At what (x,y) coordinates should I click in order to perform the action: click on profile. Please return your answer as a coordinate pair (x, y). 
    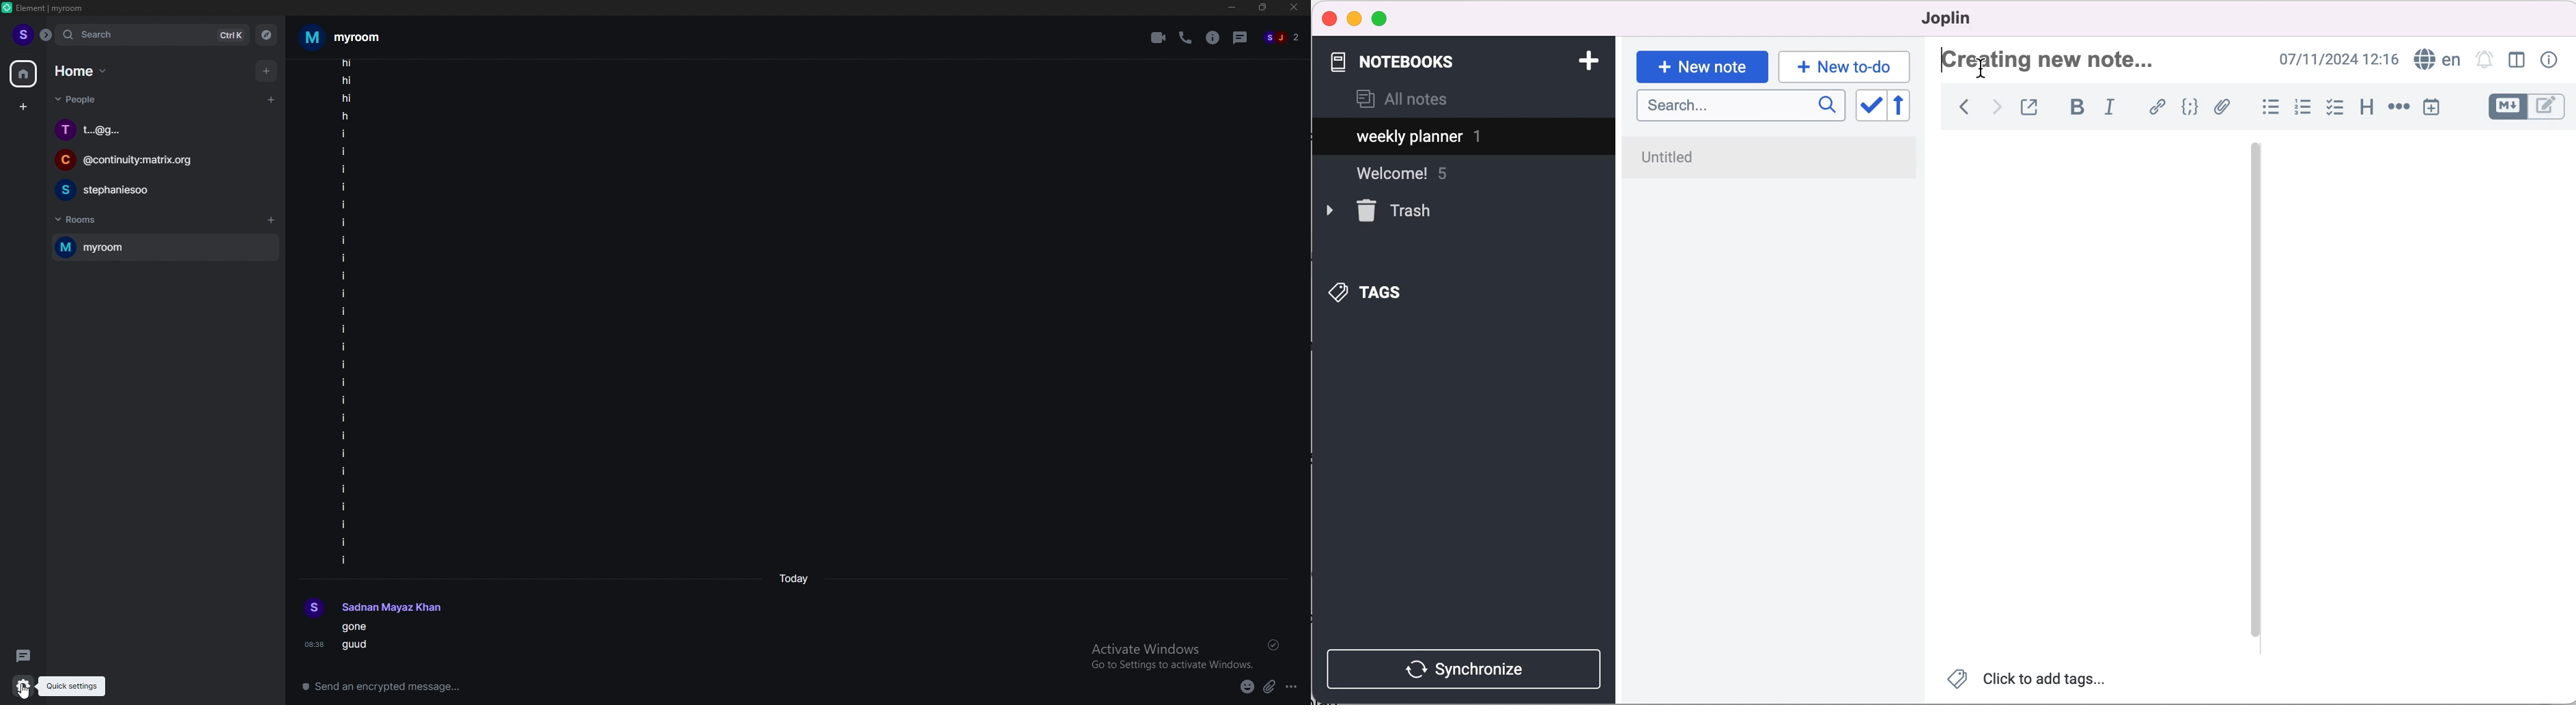
    Looking at the image, I should click on (373, 607).